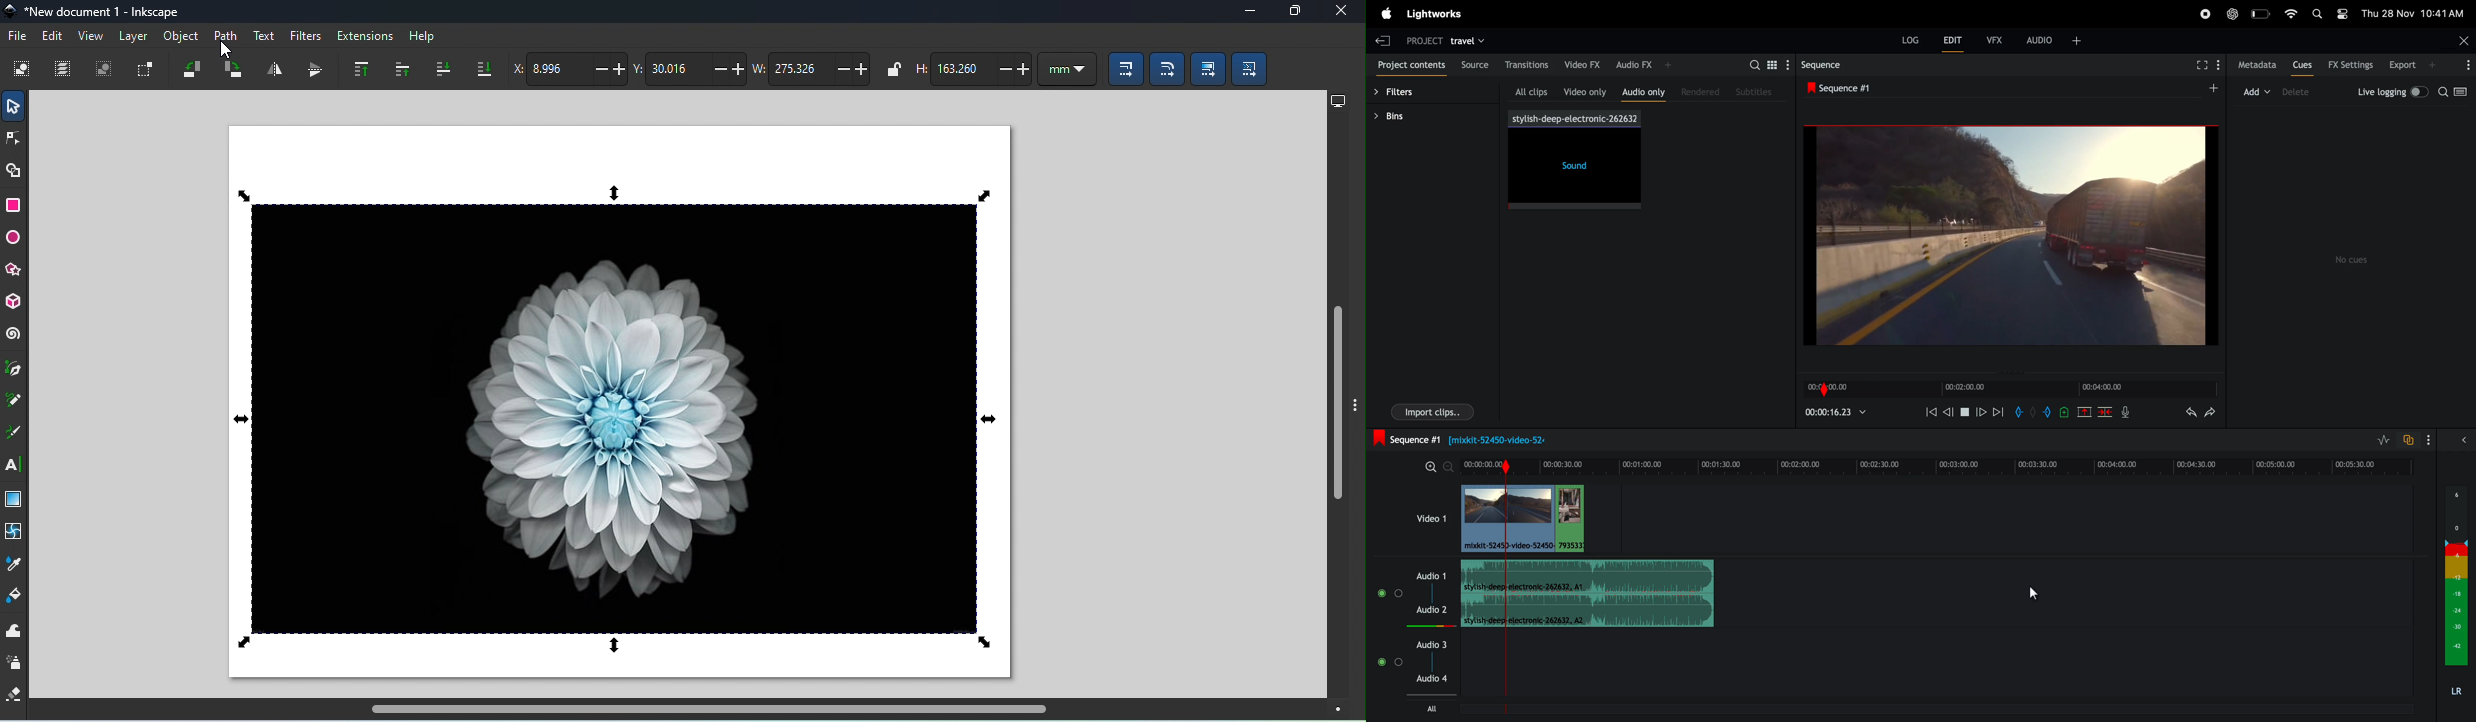  What do you see at coordinates (15, 564) in the screenshot?
I see `Dropper tool` at bounding box center [15, 564].